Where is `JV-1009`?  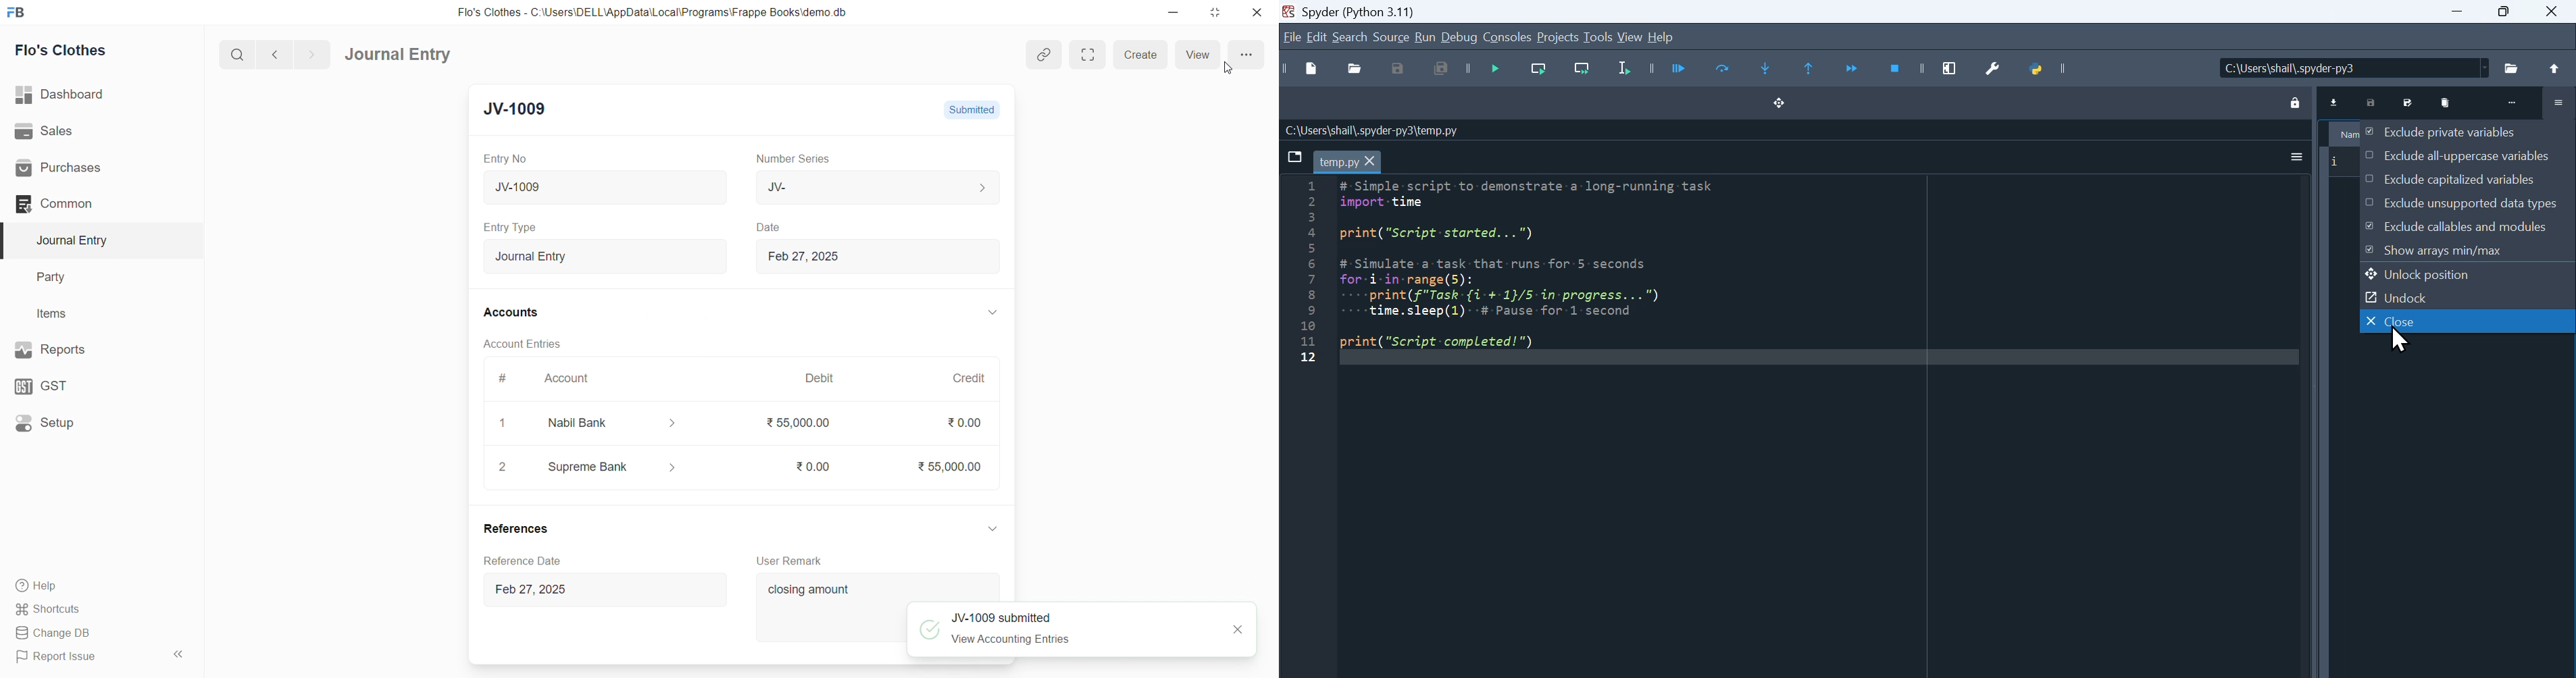
JV-1009 is located at coordinates (526, 110).